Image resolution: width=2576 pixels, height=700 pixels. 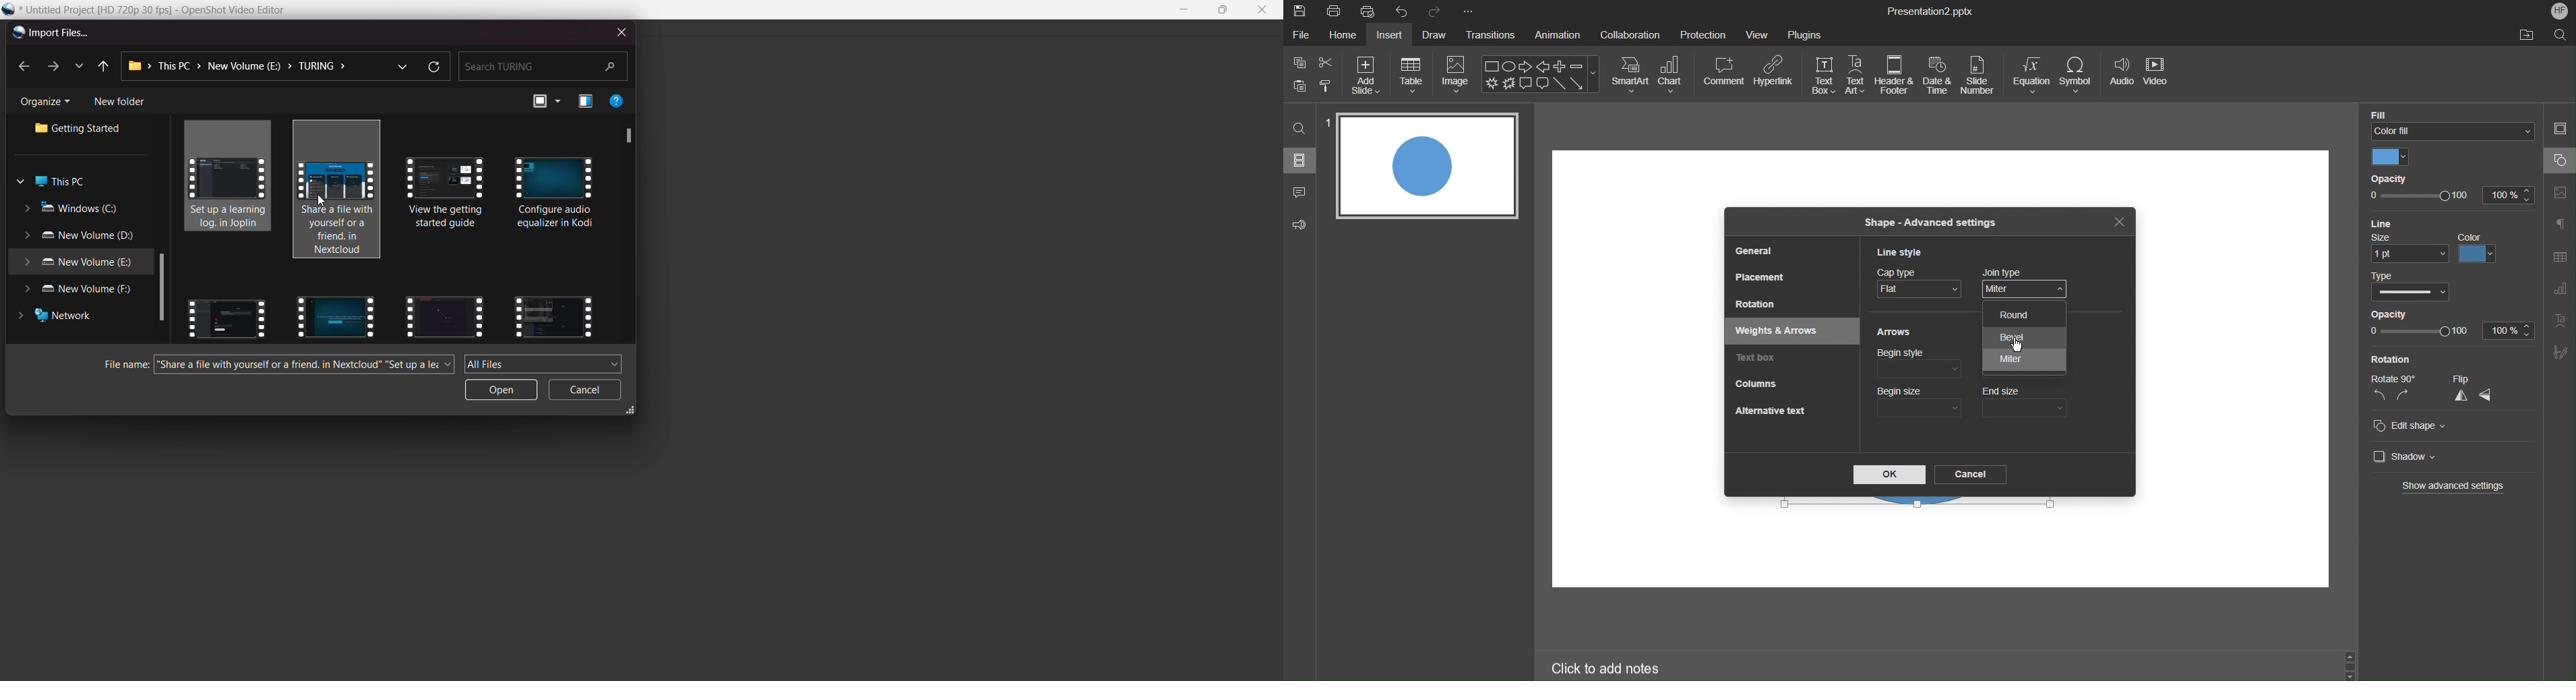 I want to click on Type, so click(x=2412, y=287).